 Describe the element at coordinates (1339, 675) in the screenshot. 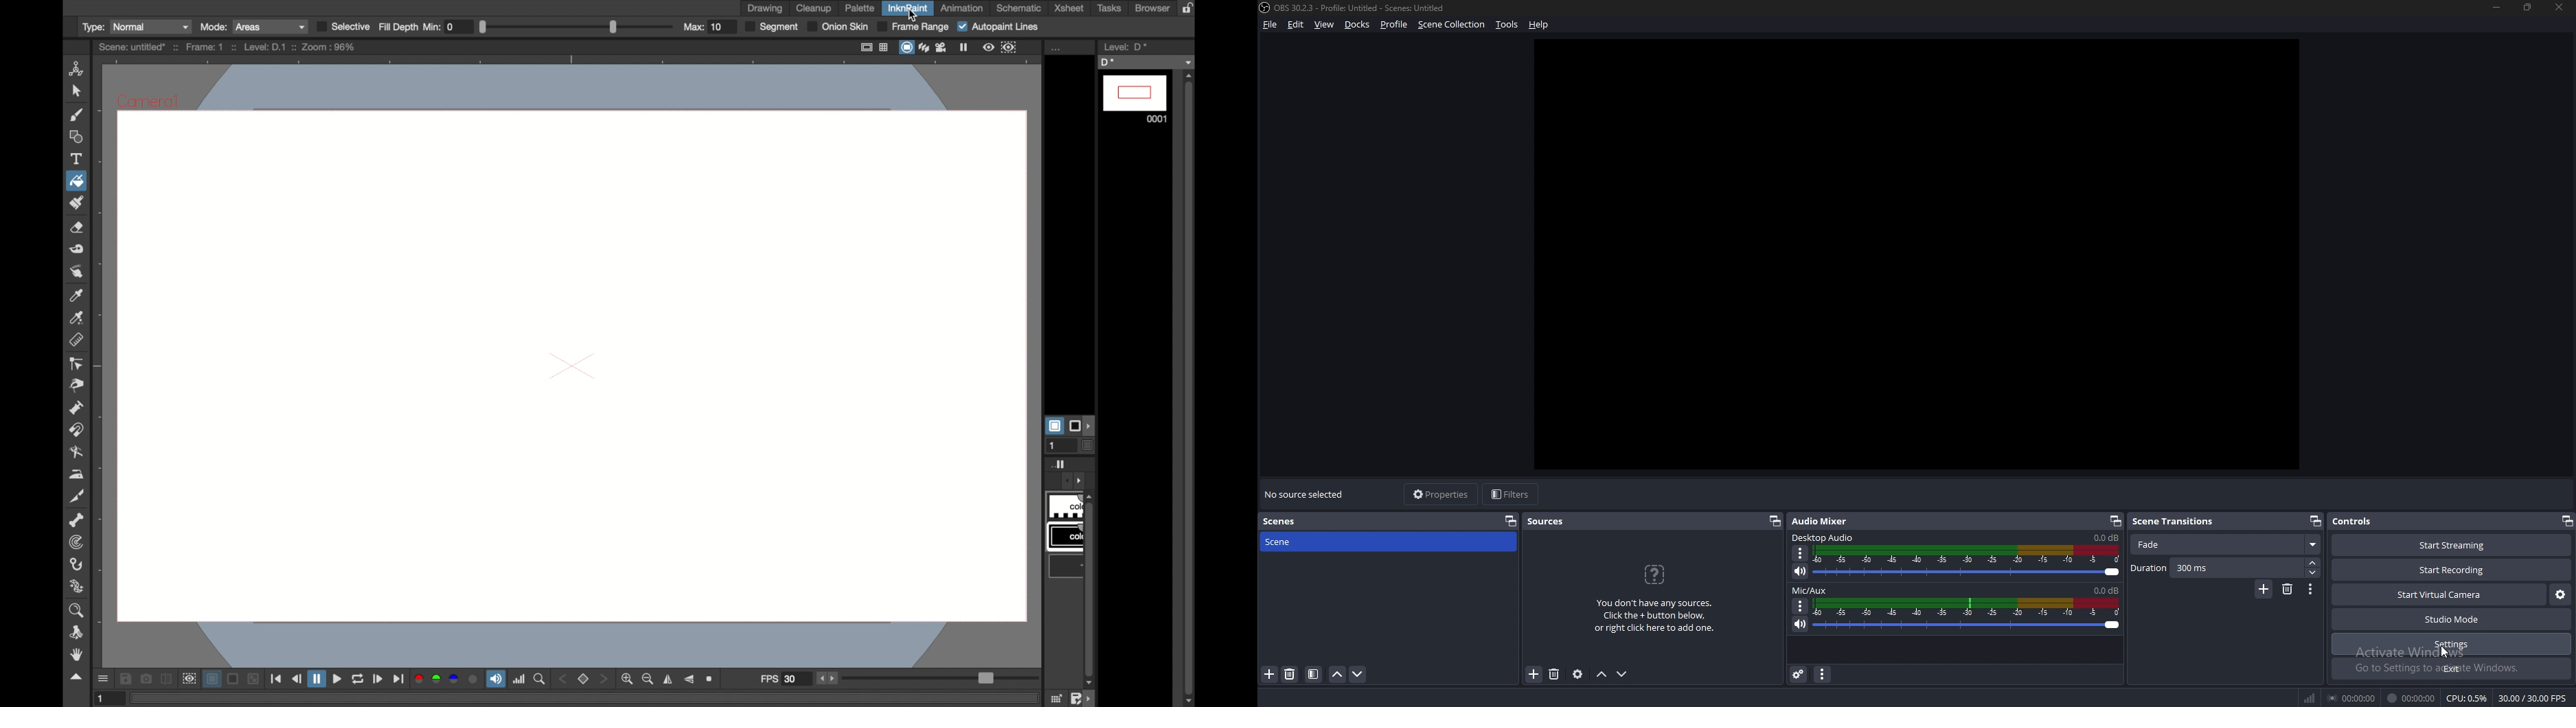

I see `move scene up` at that location.